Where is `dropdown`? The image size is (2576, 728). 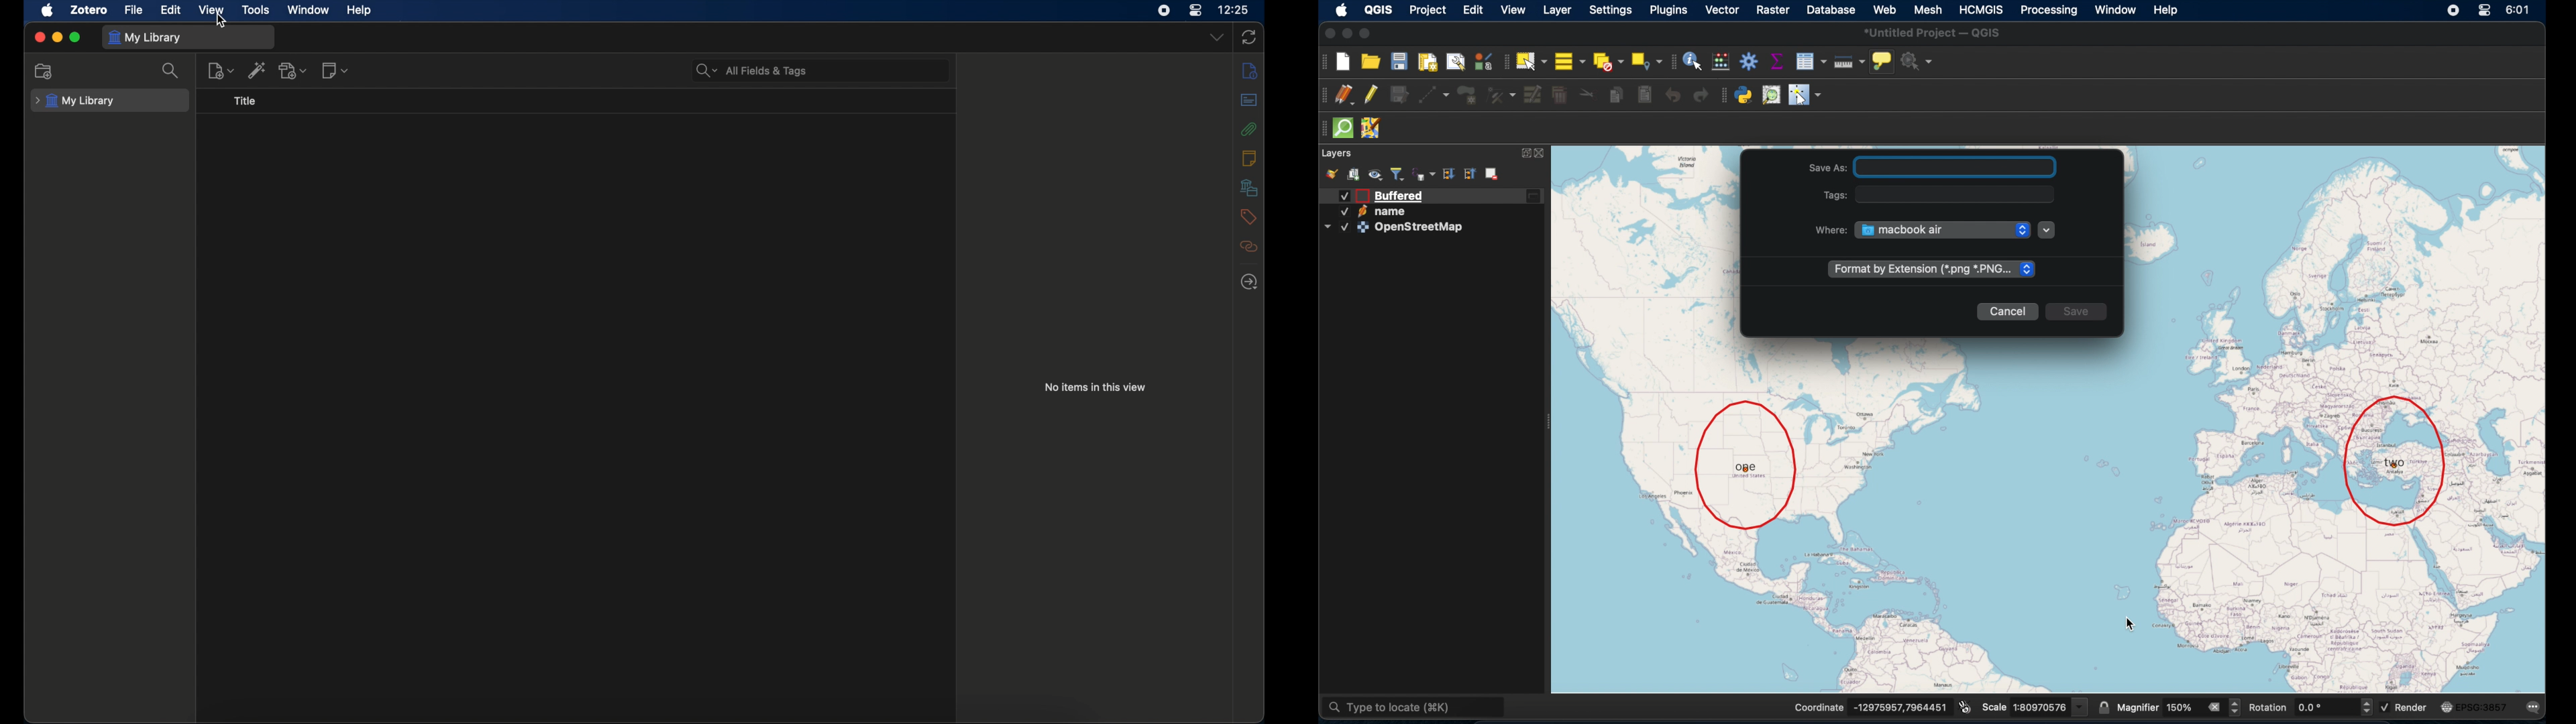 dropdown is located at coordinates (1216, 36).